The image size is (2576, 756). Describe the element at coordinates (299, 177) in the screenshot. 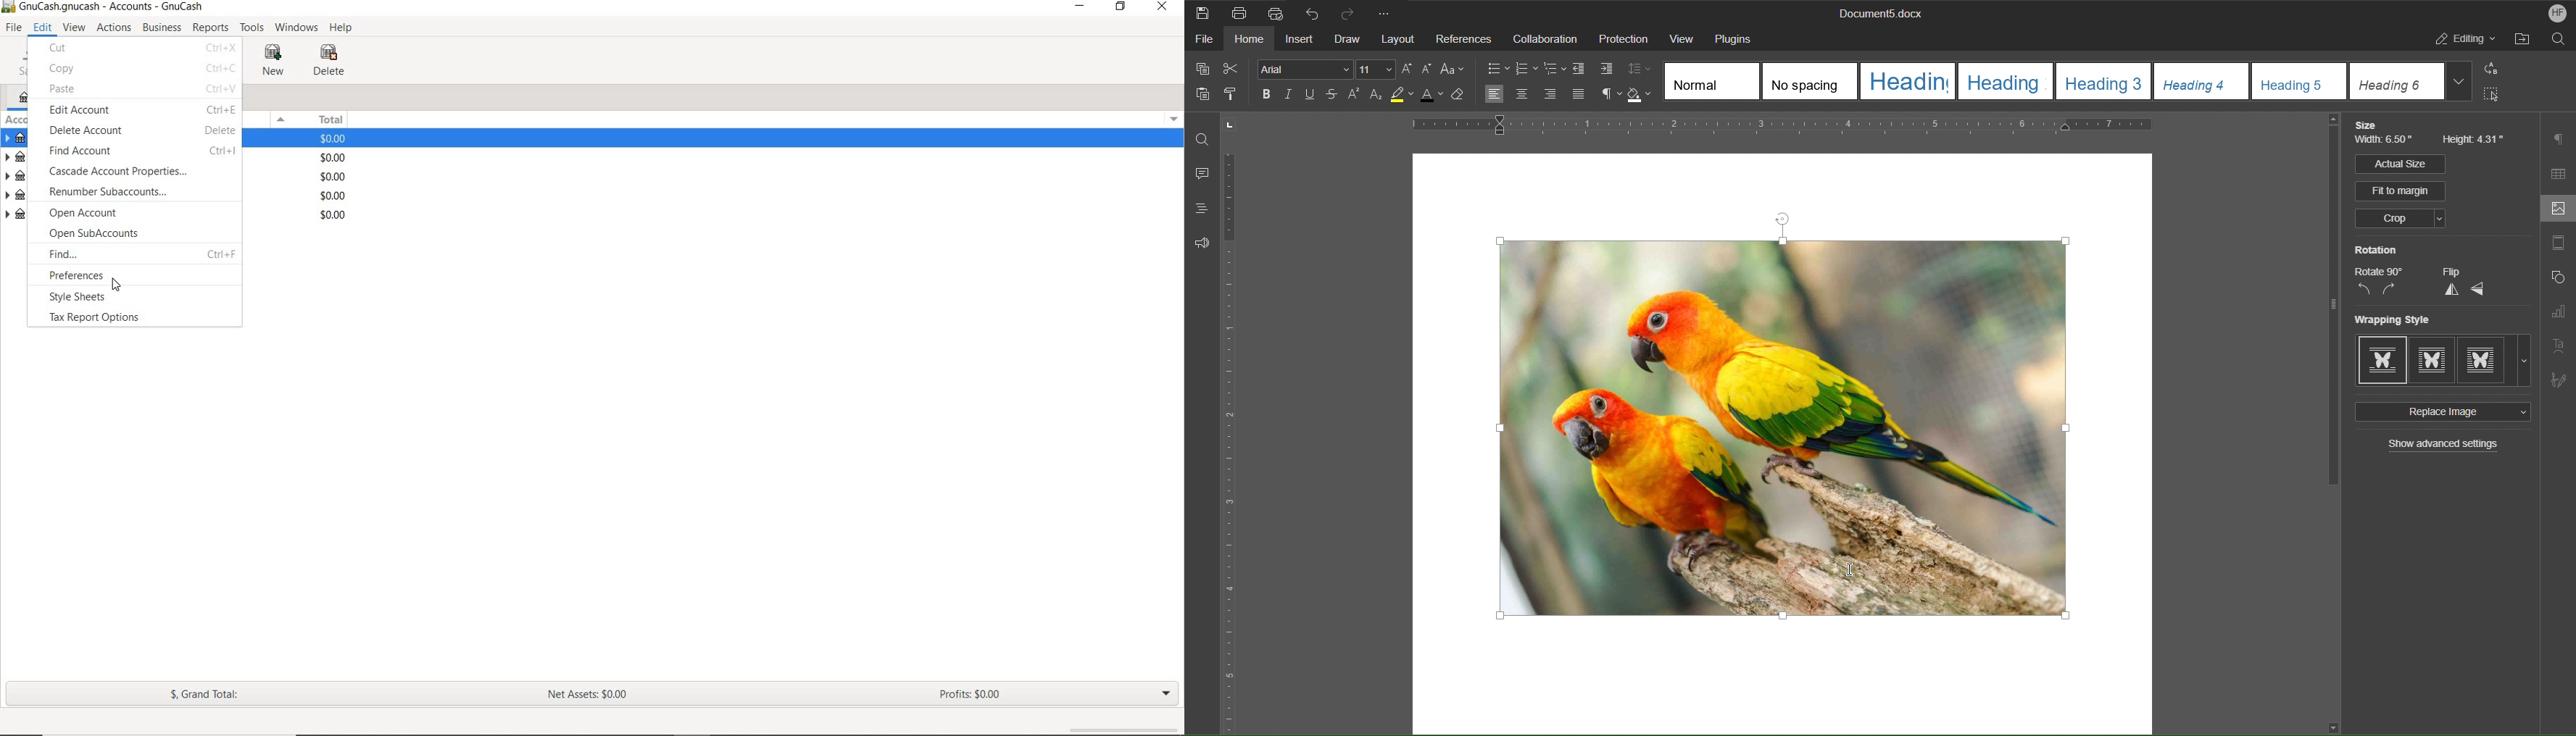

I see `INCOME` at that location.